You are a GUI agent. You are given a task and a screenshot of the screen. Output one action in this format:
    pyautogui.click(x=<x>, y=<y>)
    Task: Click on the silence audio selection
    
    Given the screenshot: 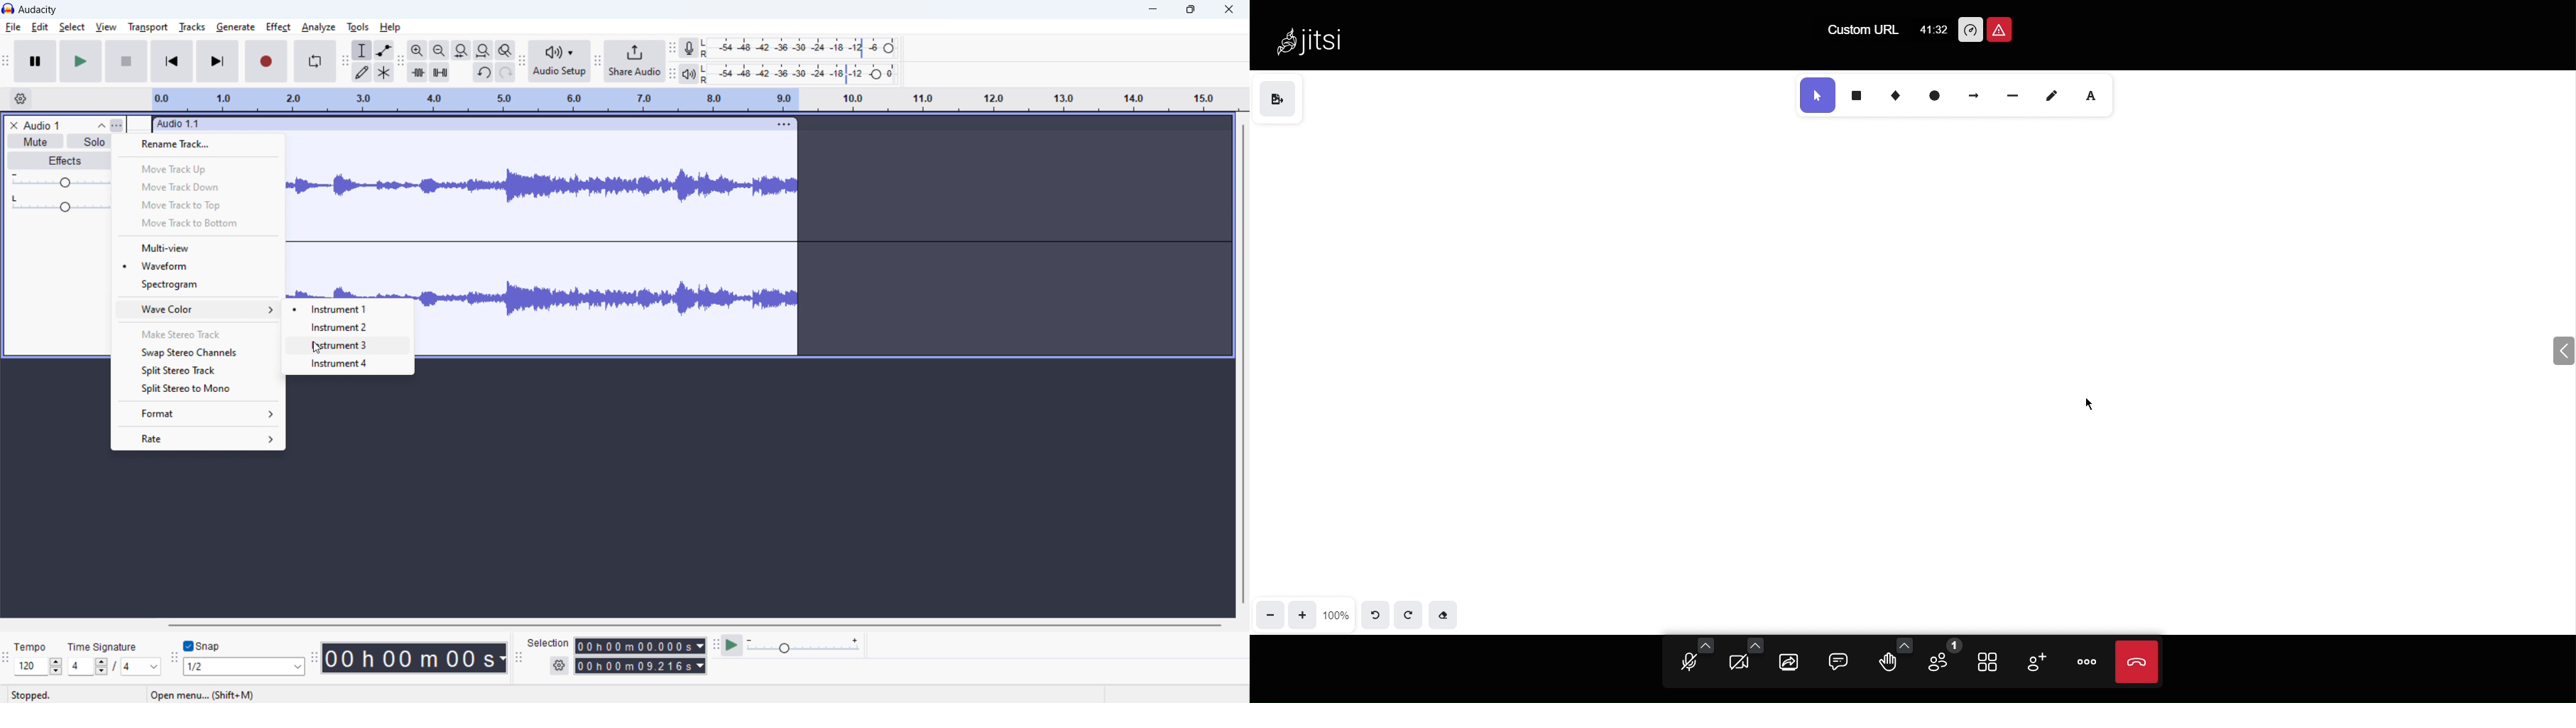 What is the action you would take?
    pyautogui.click(x=440, y=72)
    